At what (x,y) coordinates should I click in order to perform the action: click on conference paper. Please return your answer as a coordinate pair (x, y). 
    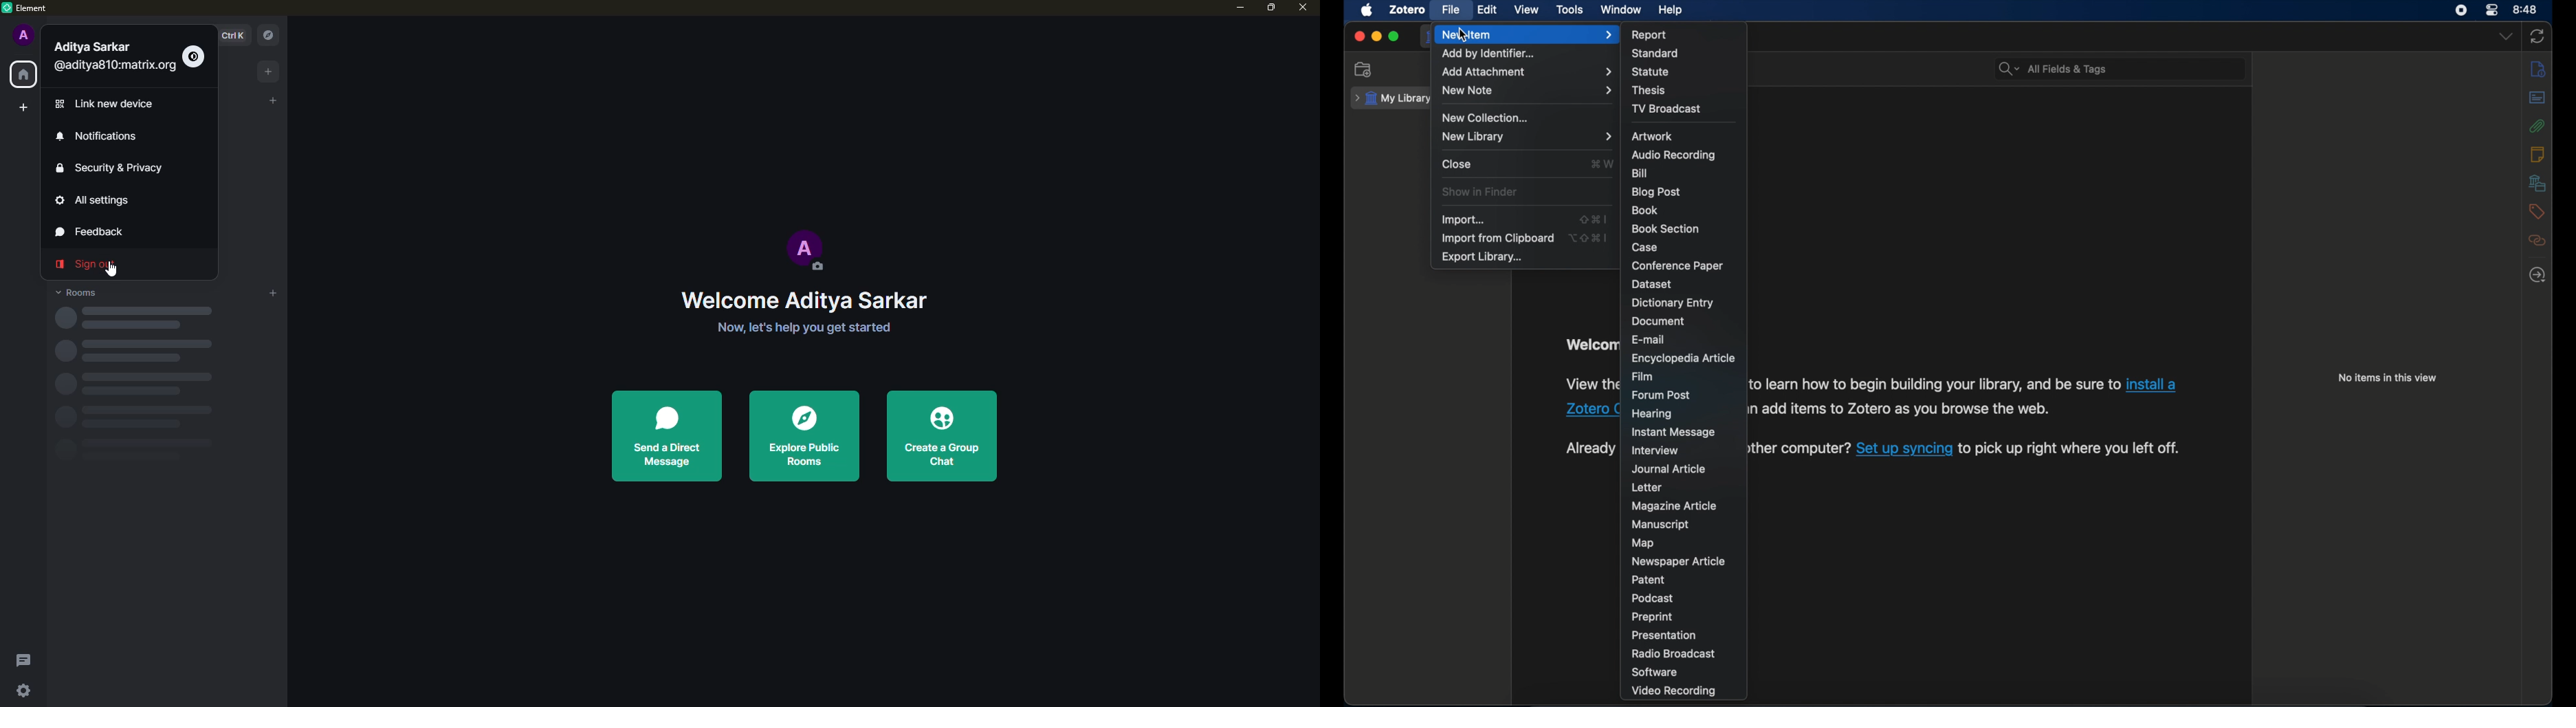
    Looking at the image, I should click on (1678, 266).